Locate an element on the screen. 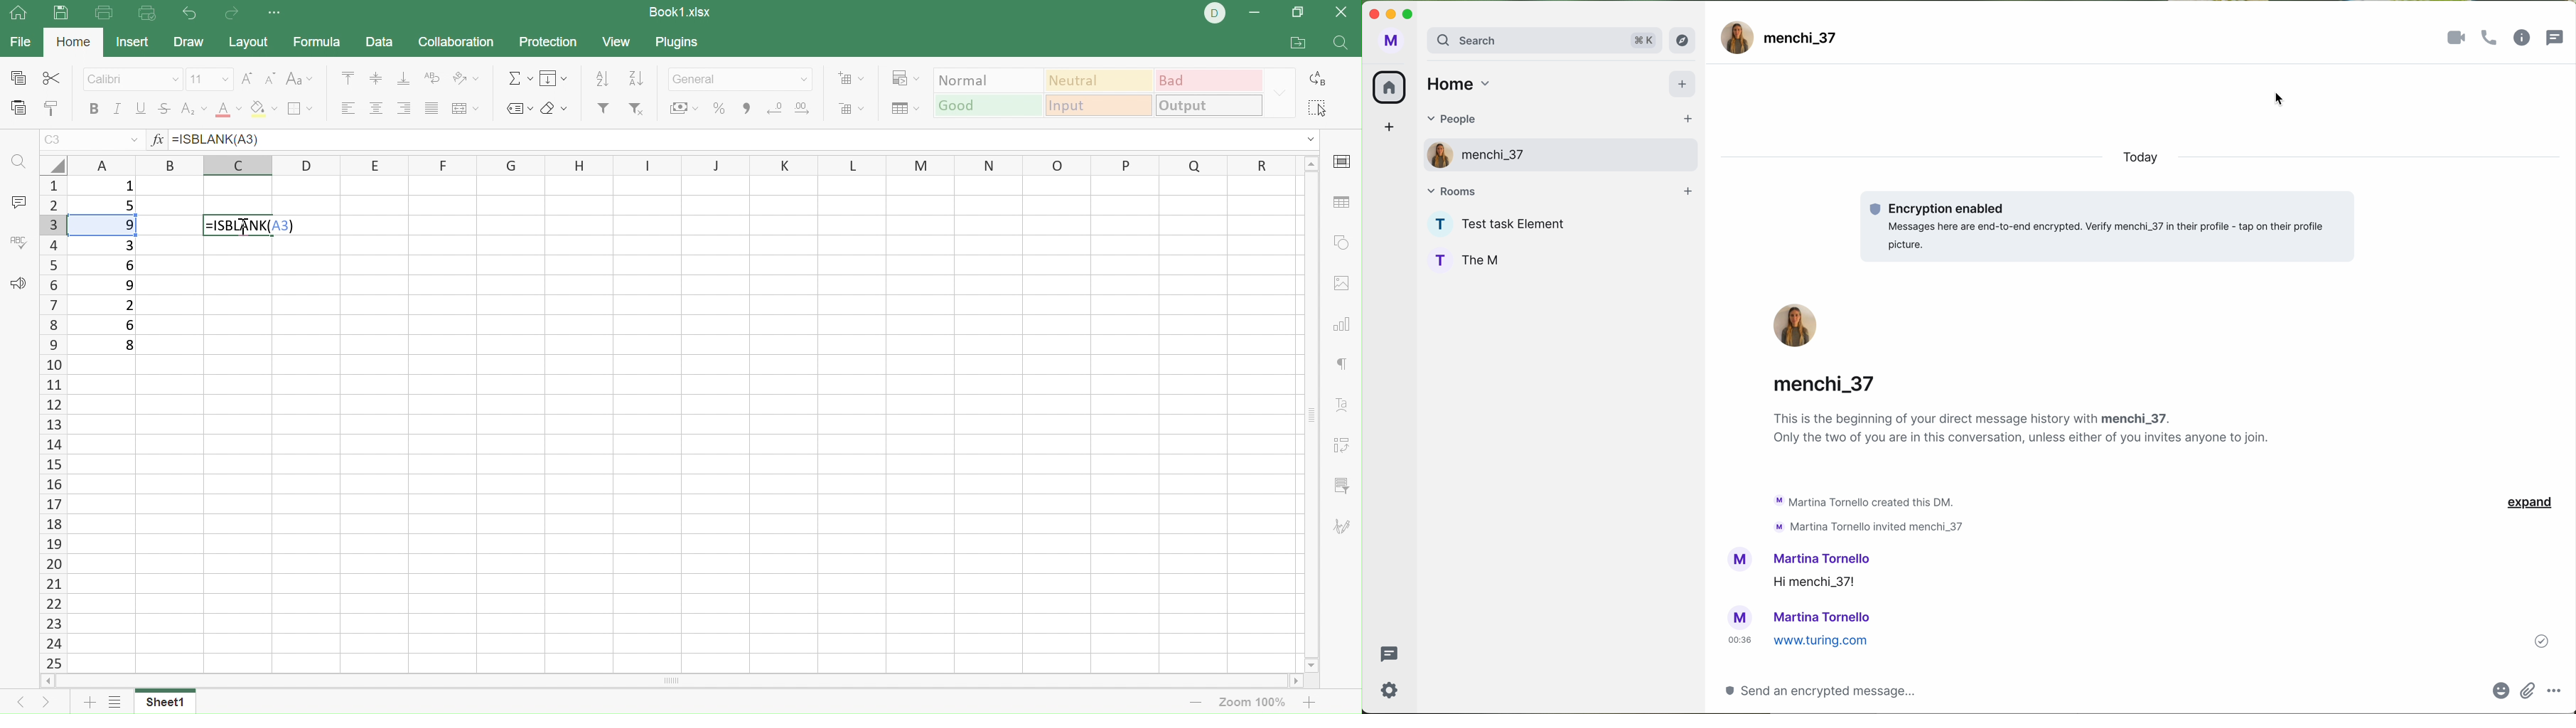  profile is located at coordinates (1438, 259).